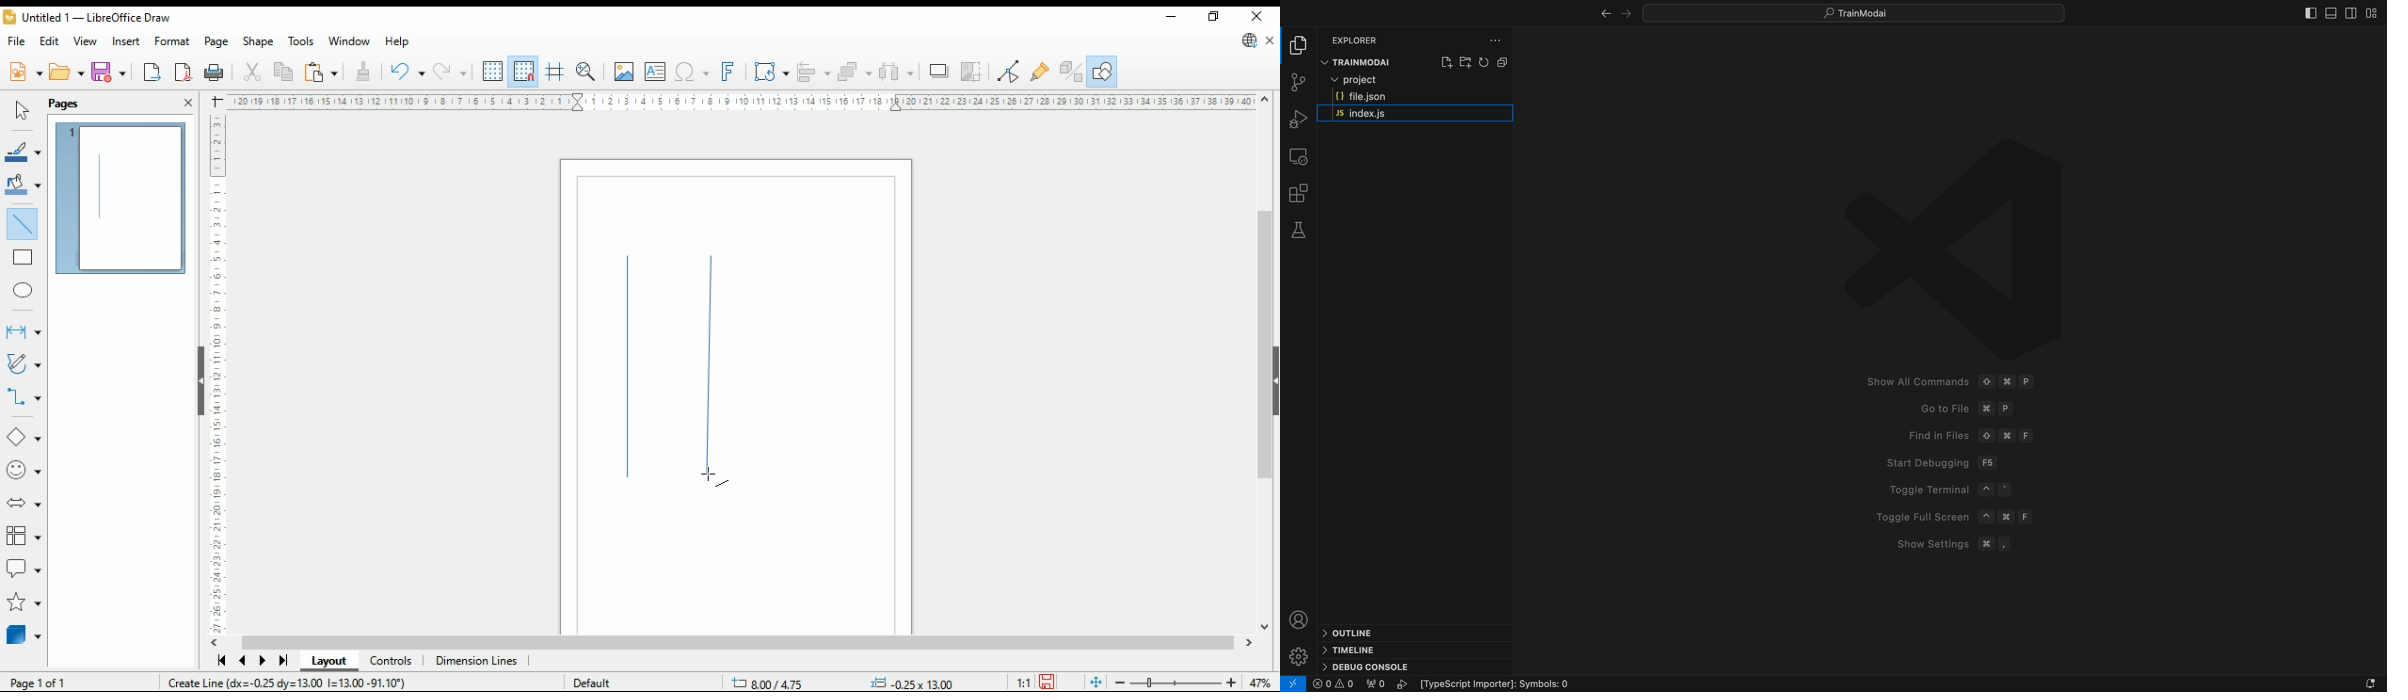  I want to click on insert image, so click(624, 71).